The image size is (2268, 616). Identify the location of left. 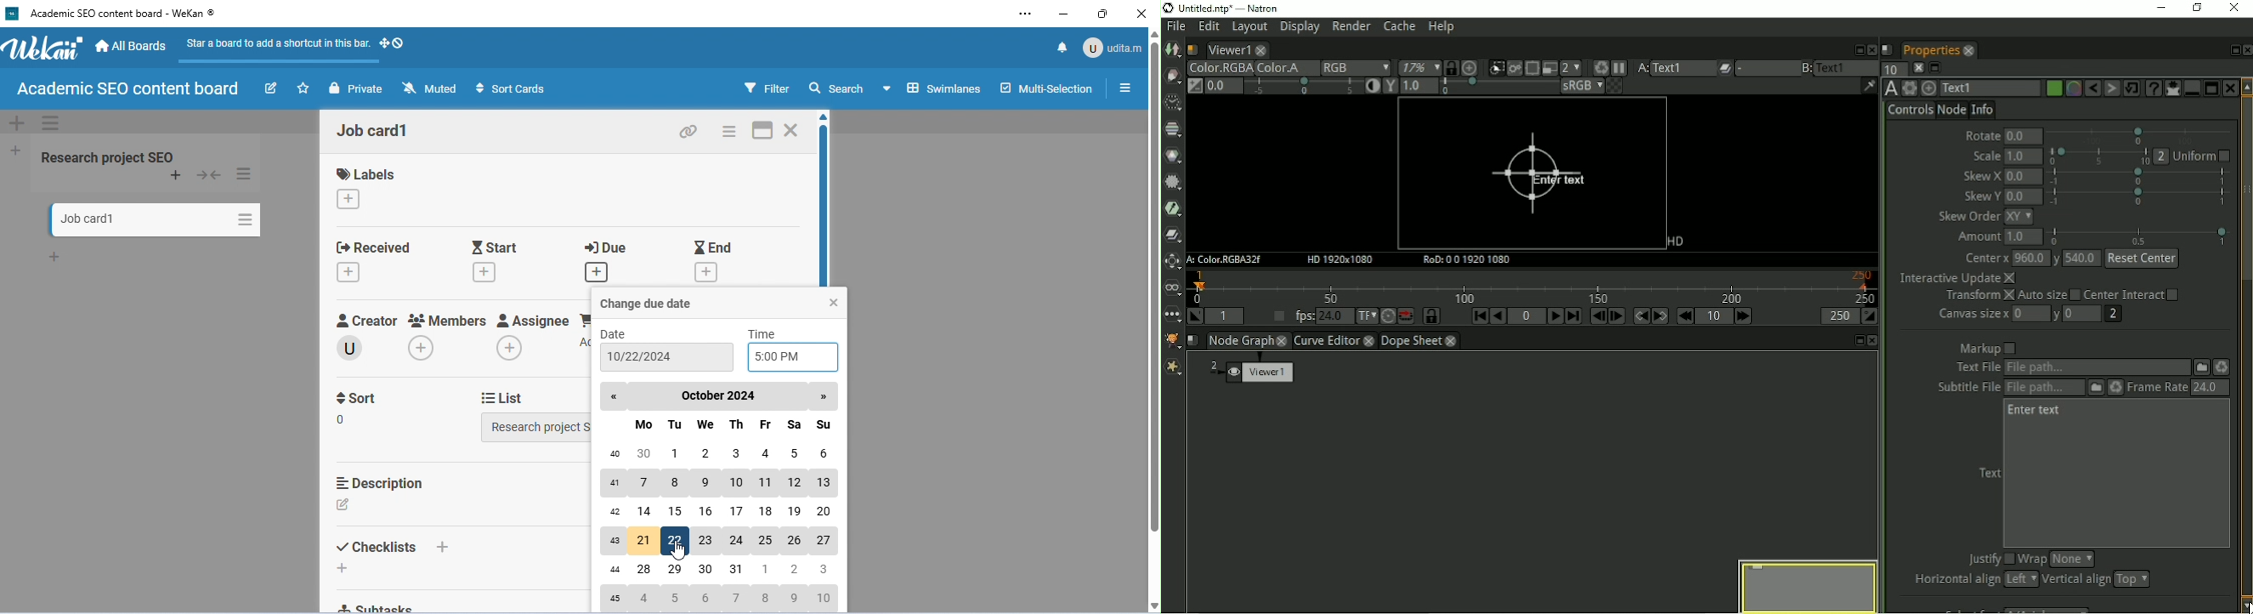
(2021, 579).